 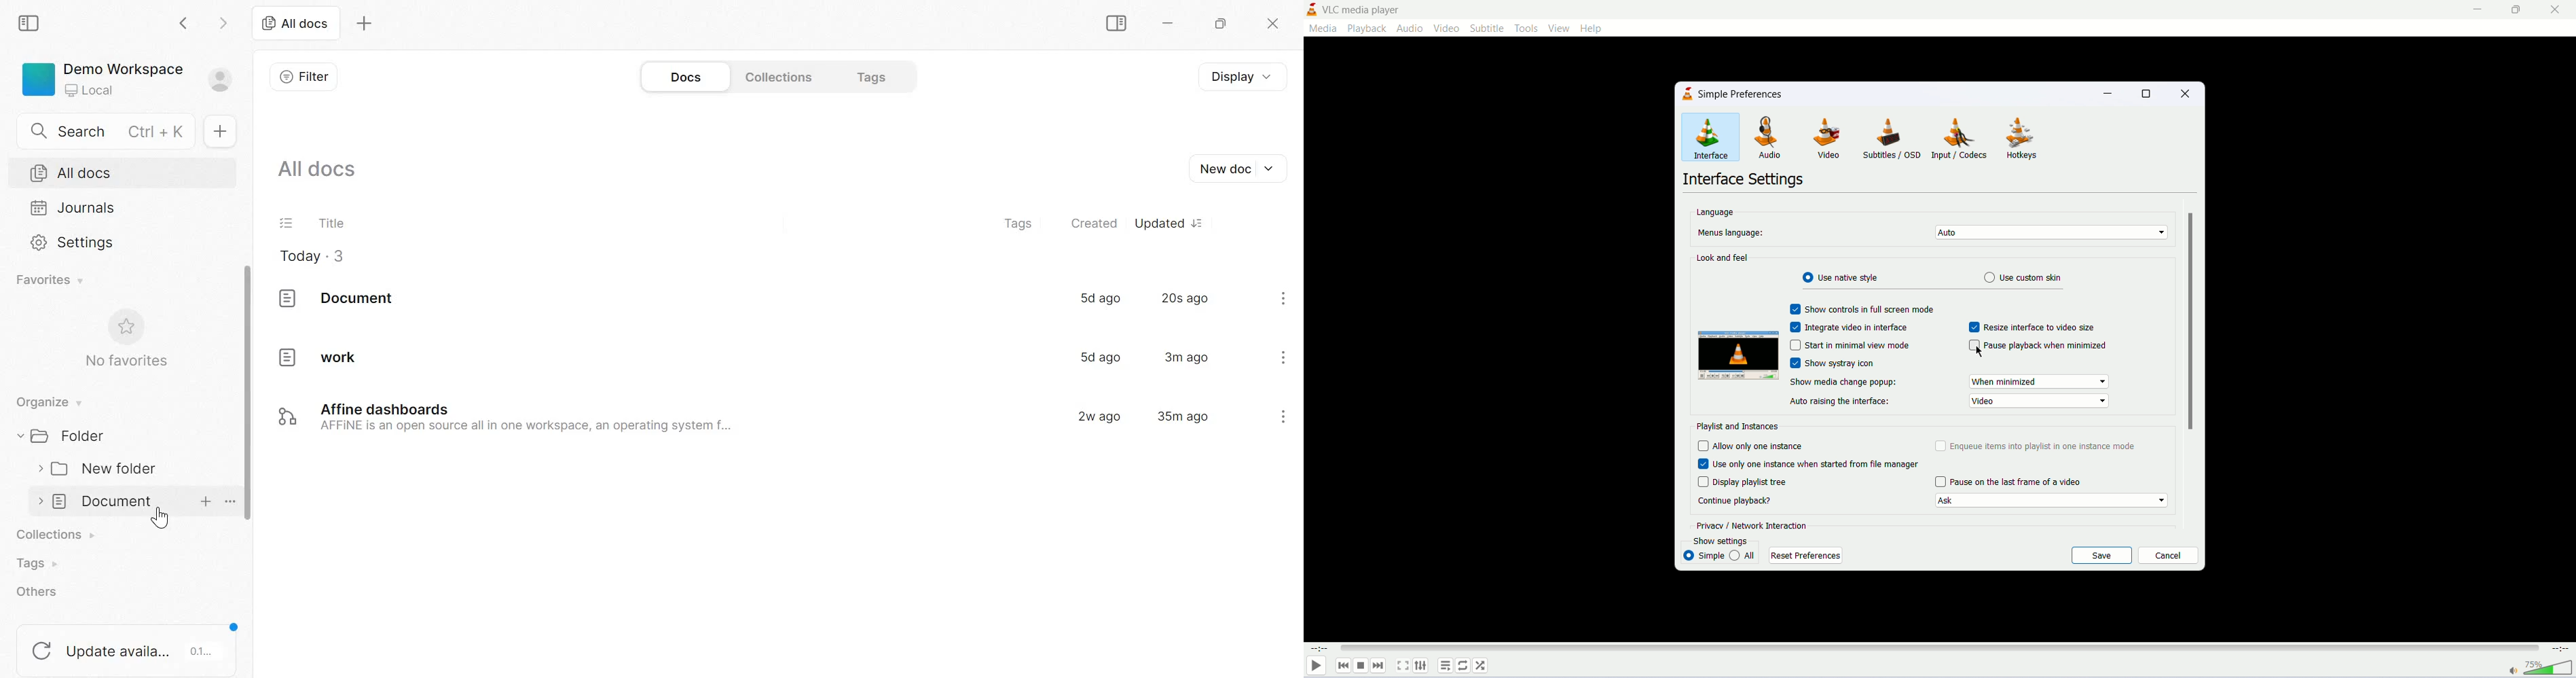 I want to click on reset preferences, so click(x=1808, y=556).